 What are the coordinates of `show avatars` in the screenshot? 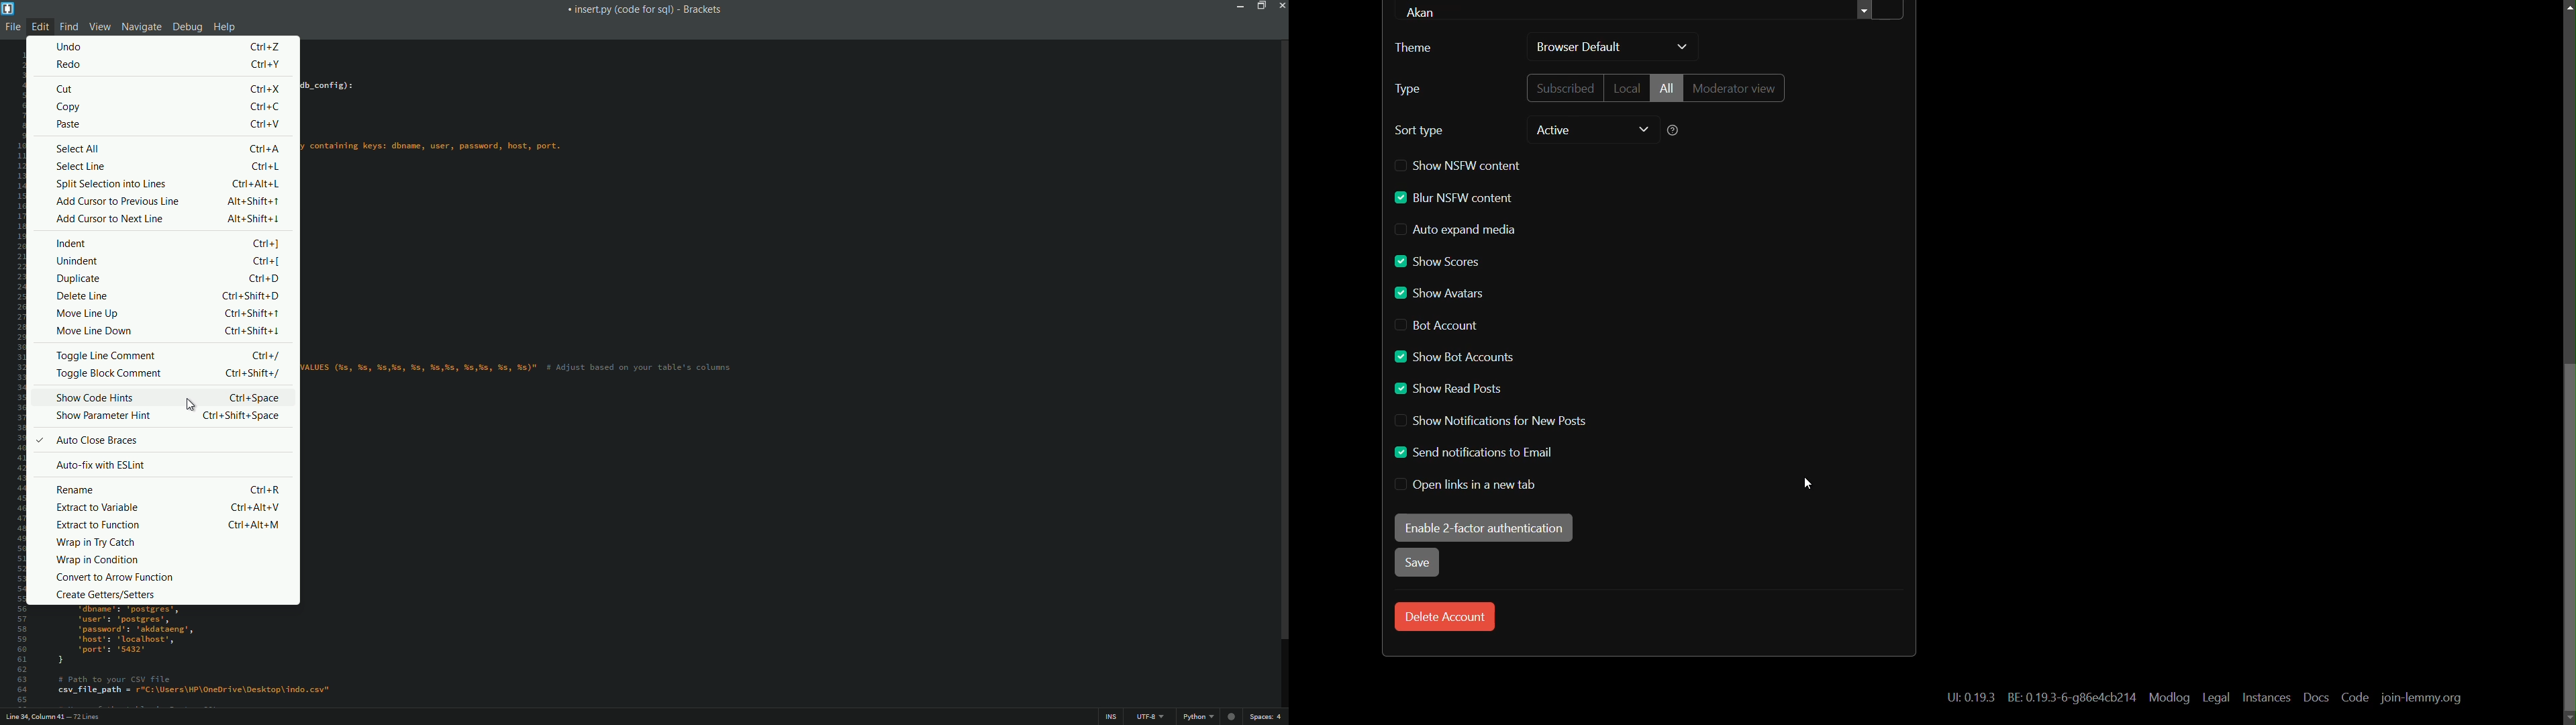 It's located at (1439, 293).